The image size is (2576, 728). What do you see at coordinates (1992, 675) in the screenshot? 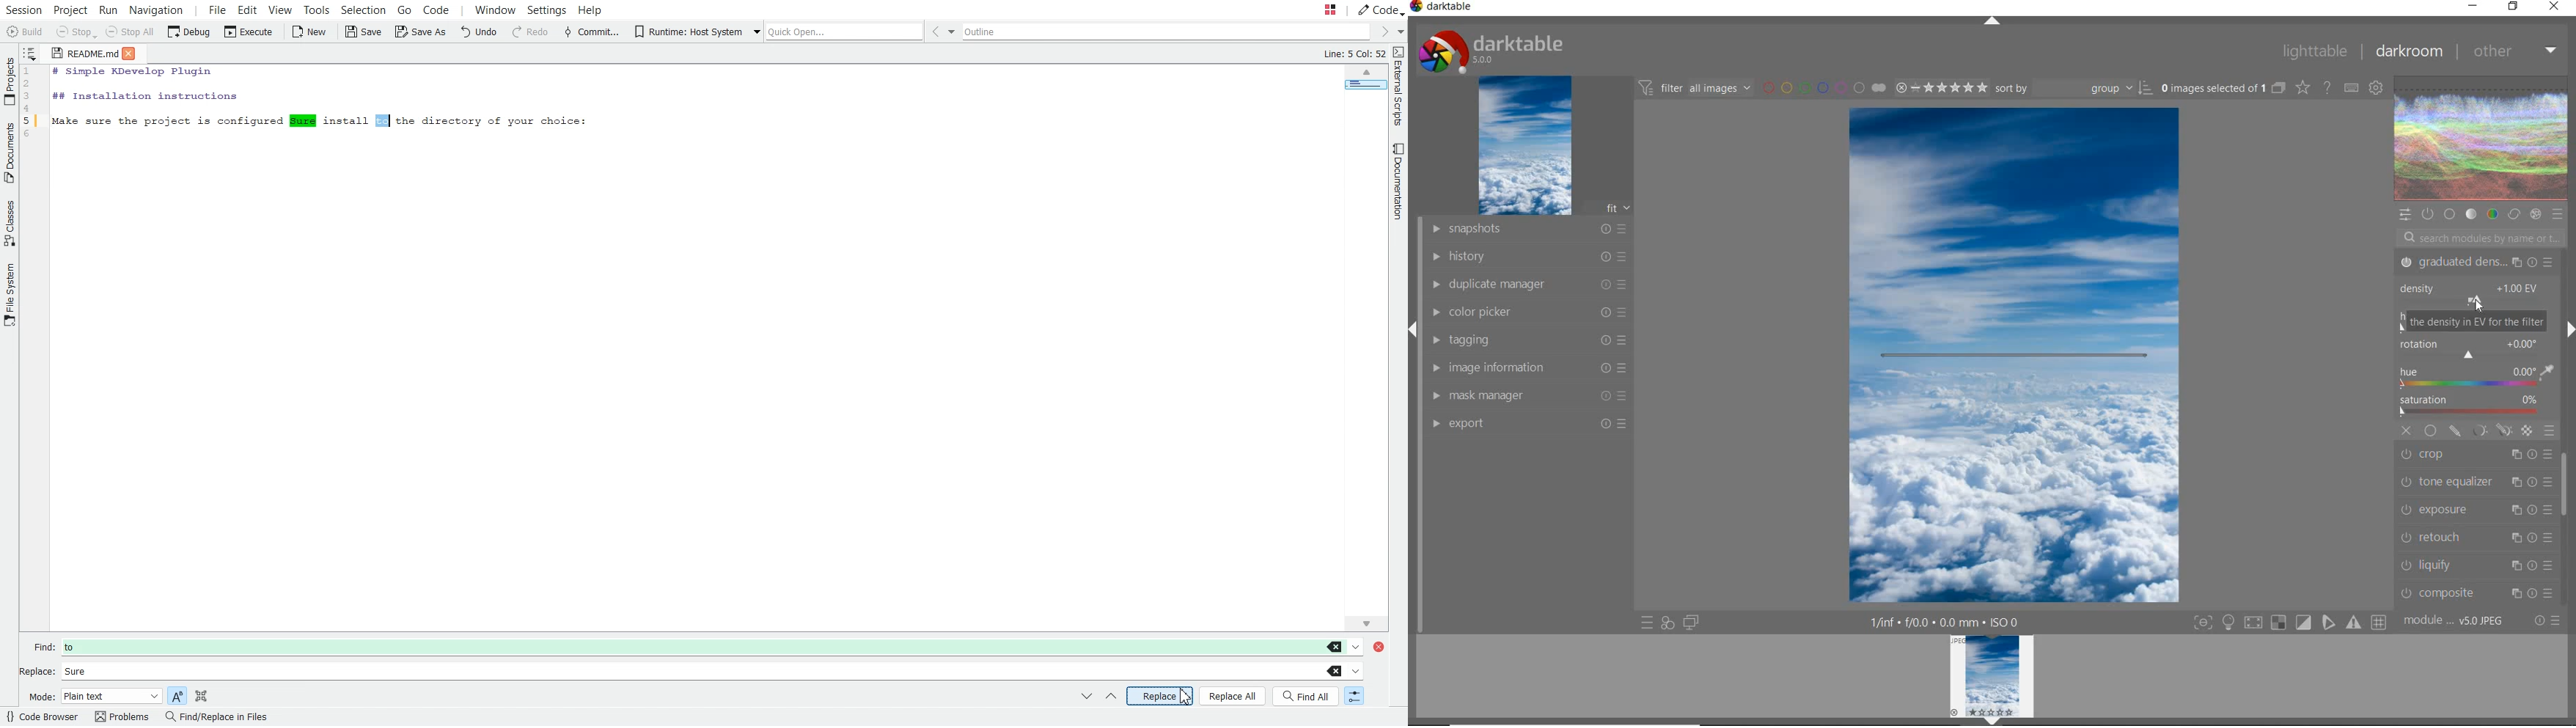
I see `IMAGE PREVIEW` at bounding box center [1992, 675].